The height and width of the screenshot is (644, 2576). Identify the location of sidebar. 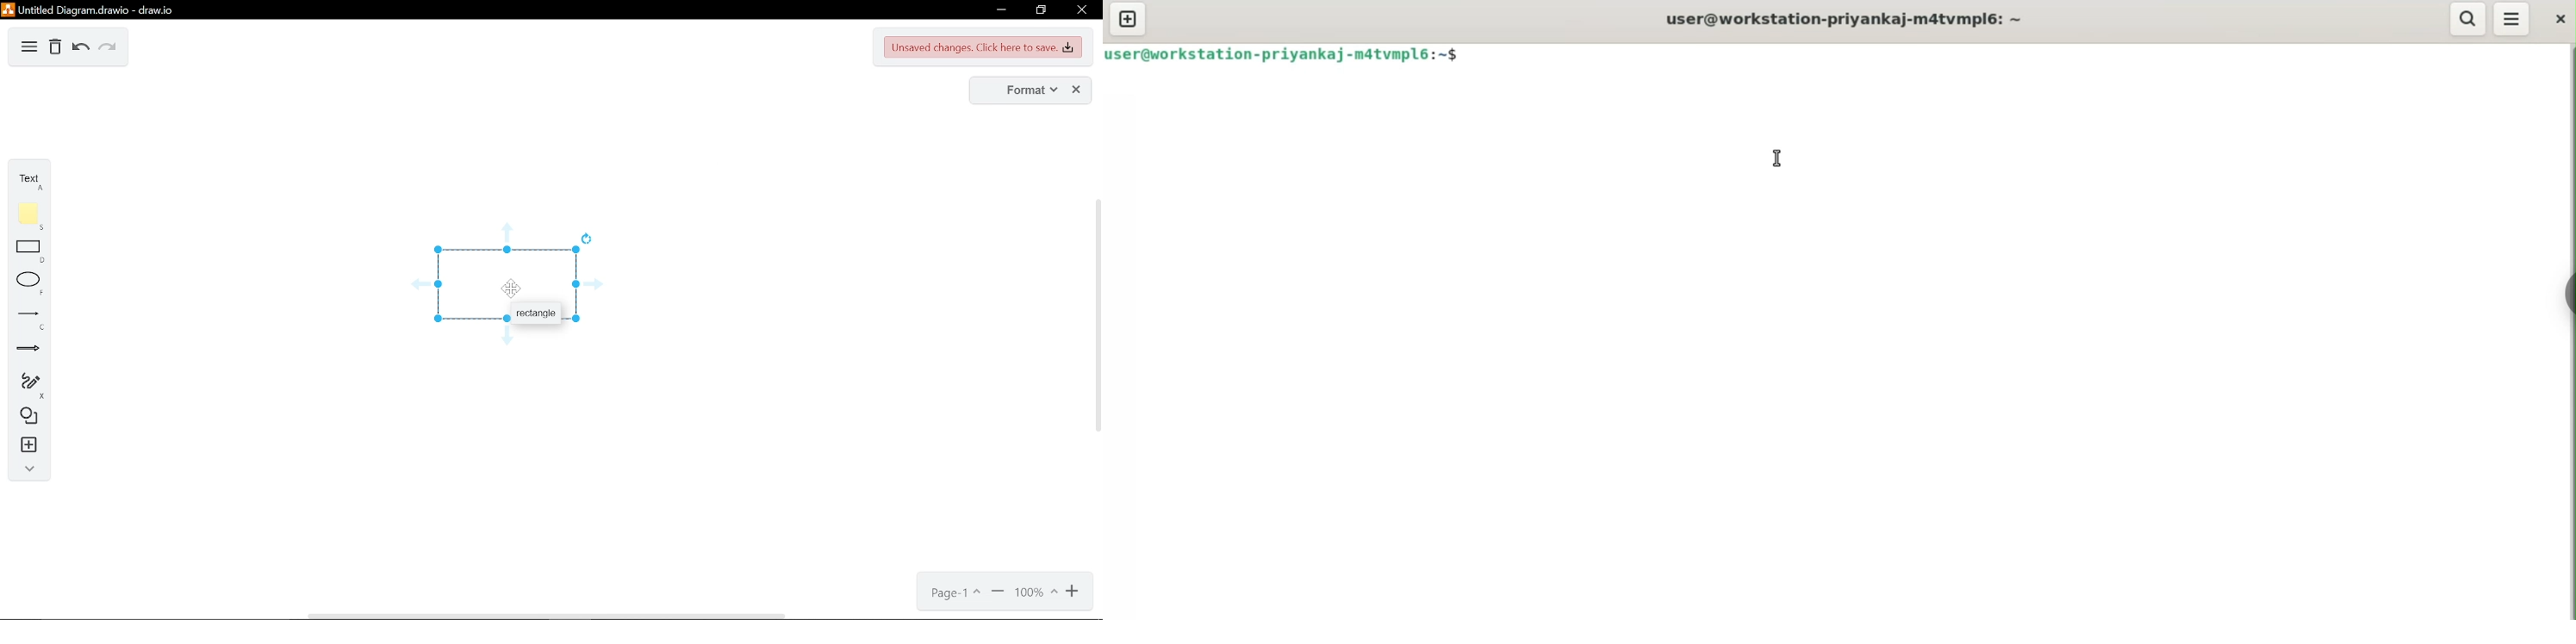
(2566, 293).